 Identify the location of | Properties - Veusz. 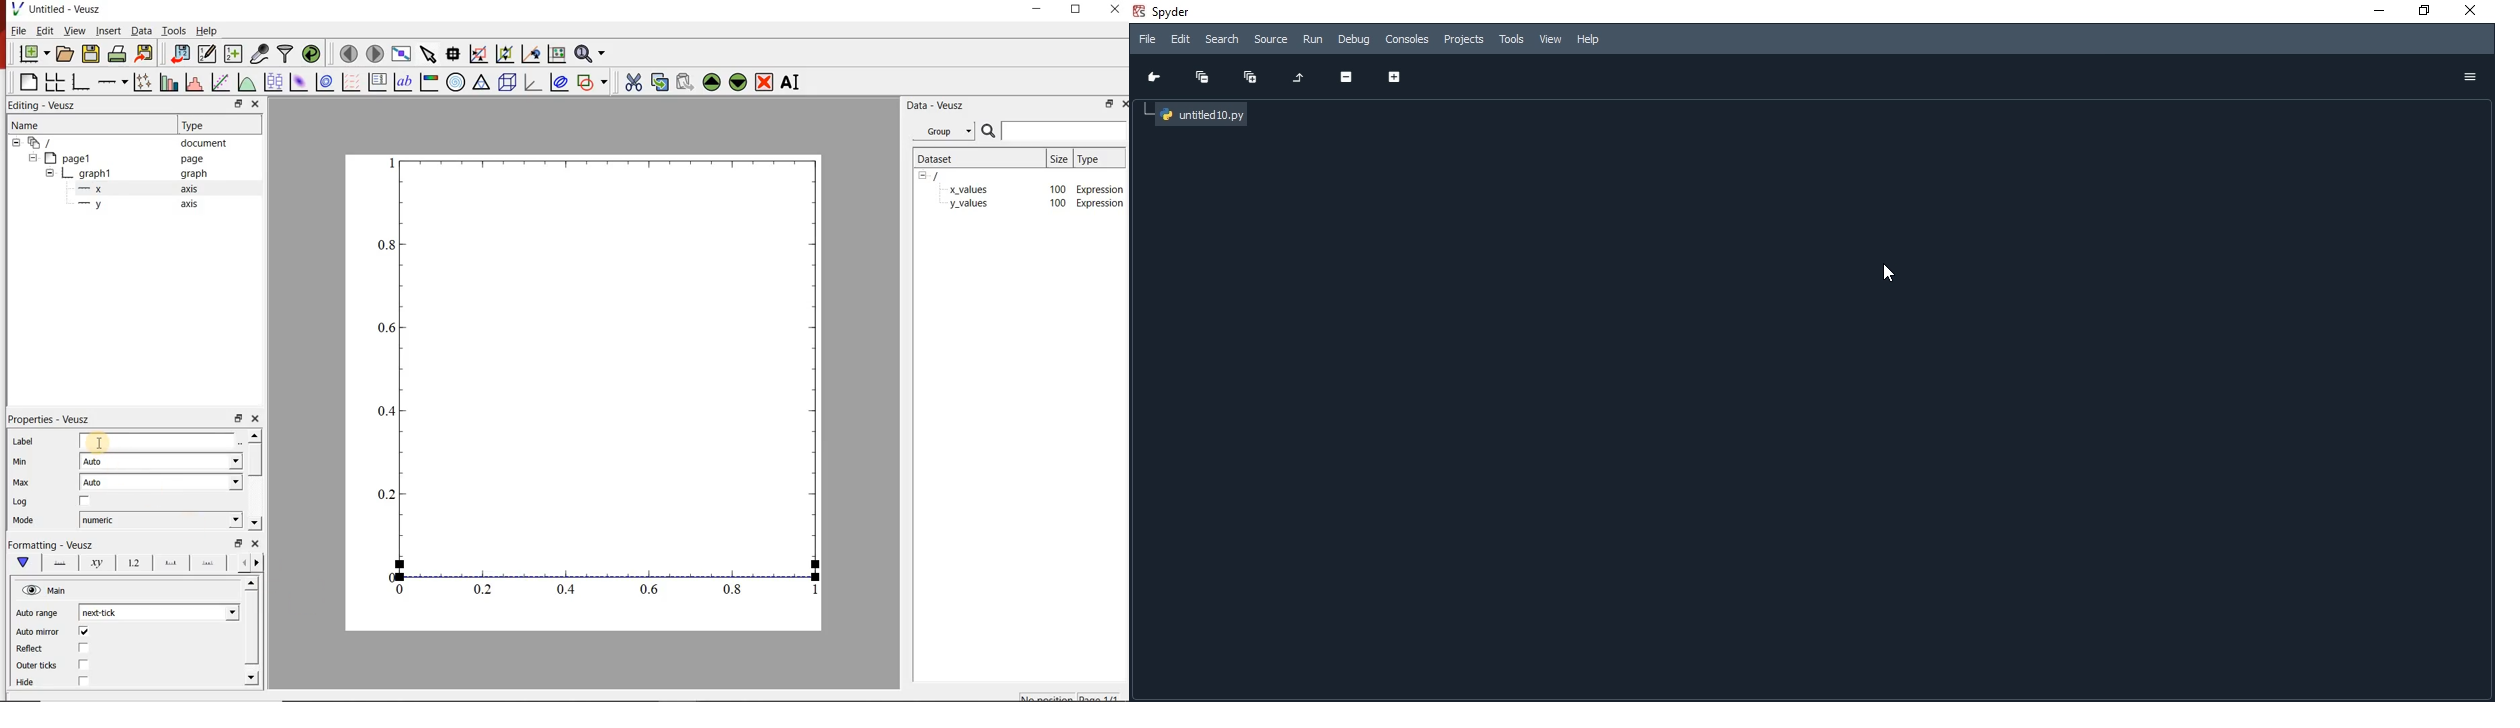
(51, 417).